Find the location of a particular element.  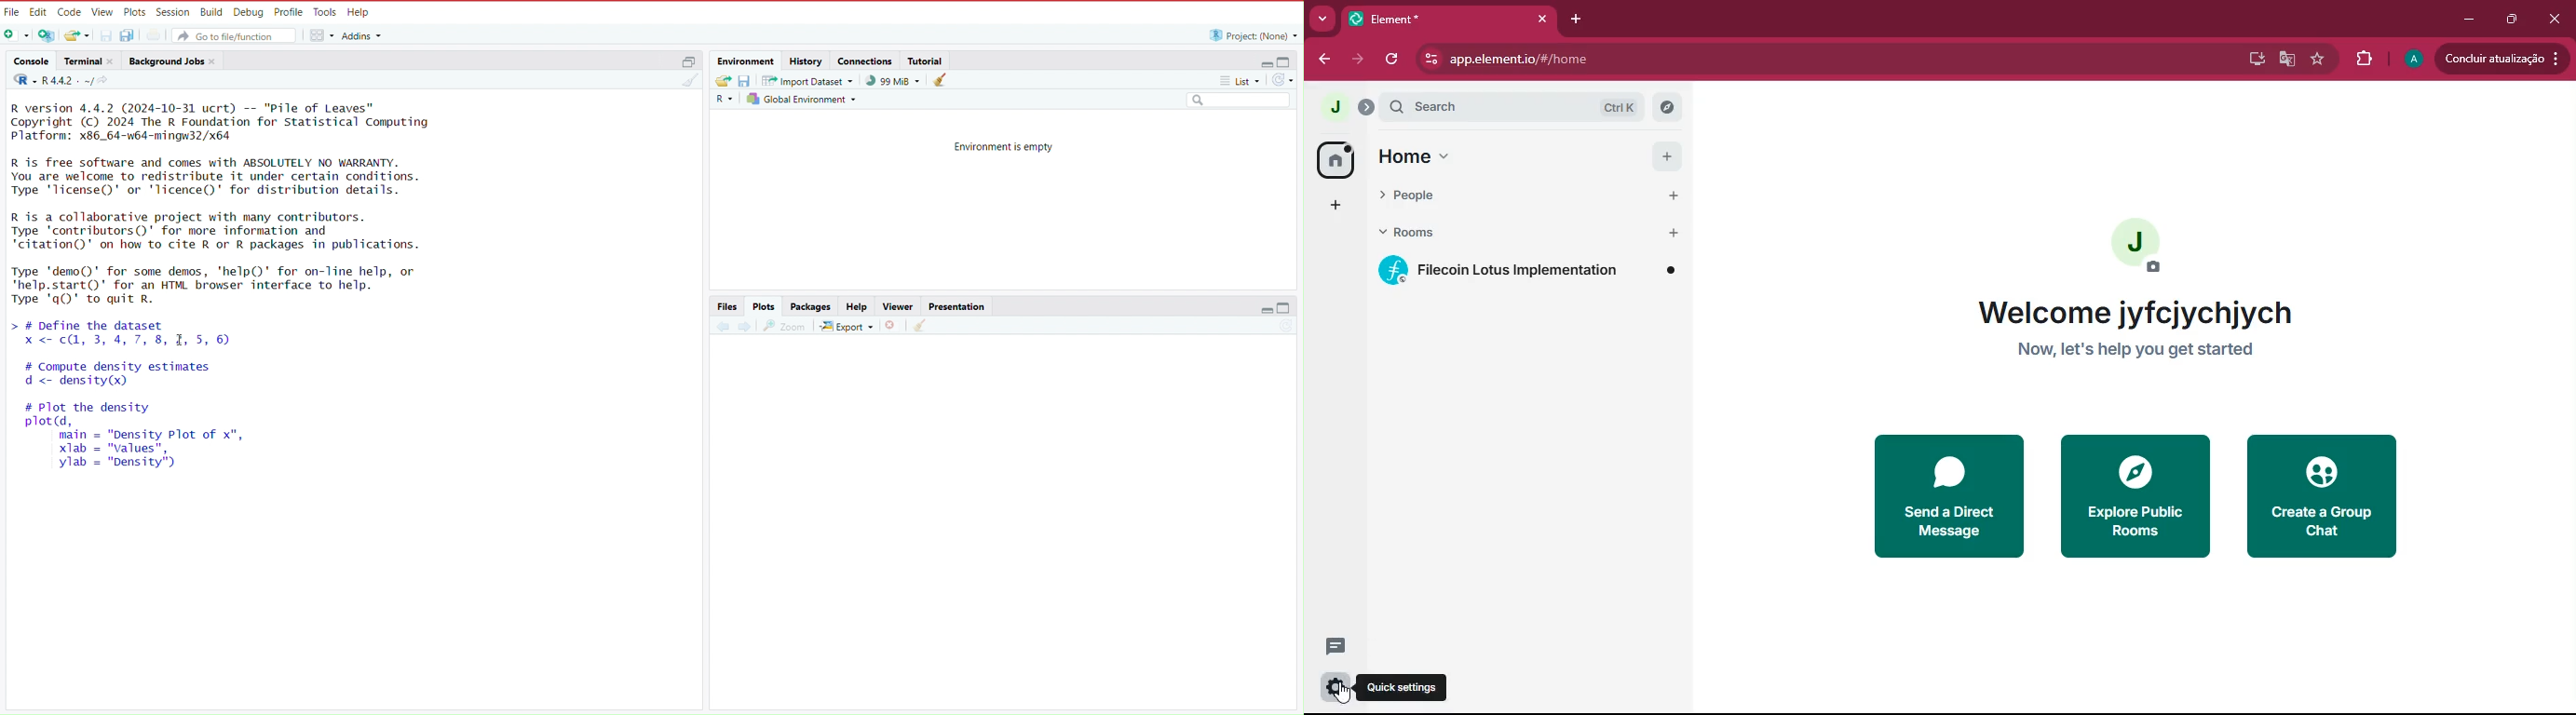

tools is located at coordinates (326, 10).